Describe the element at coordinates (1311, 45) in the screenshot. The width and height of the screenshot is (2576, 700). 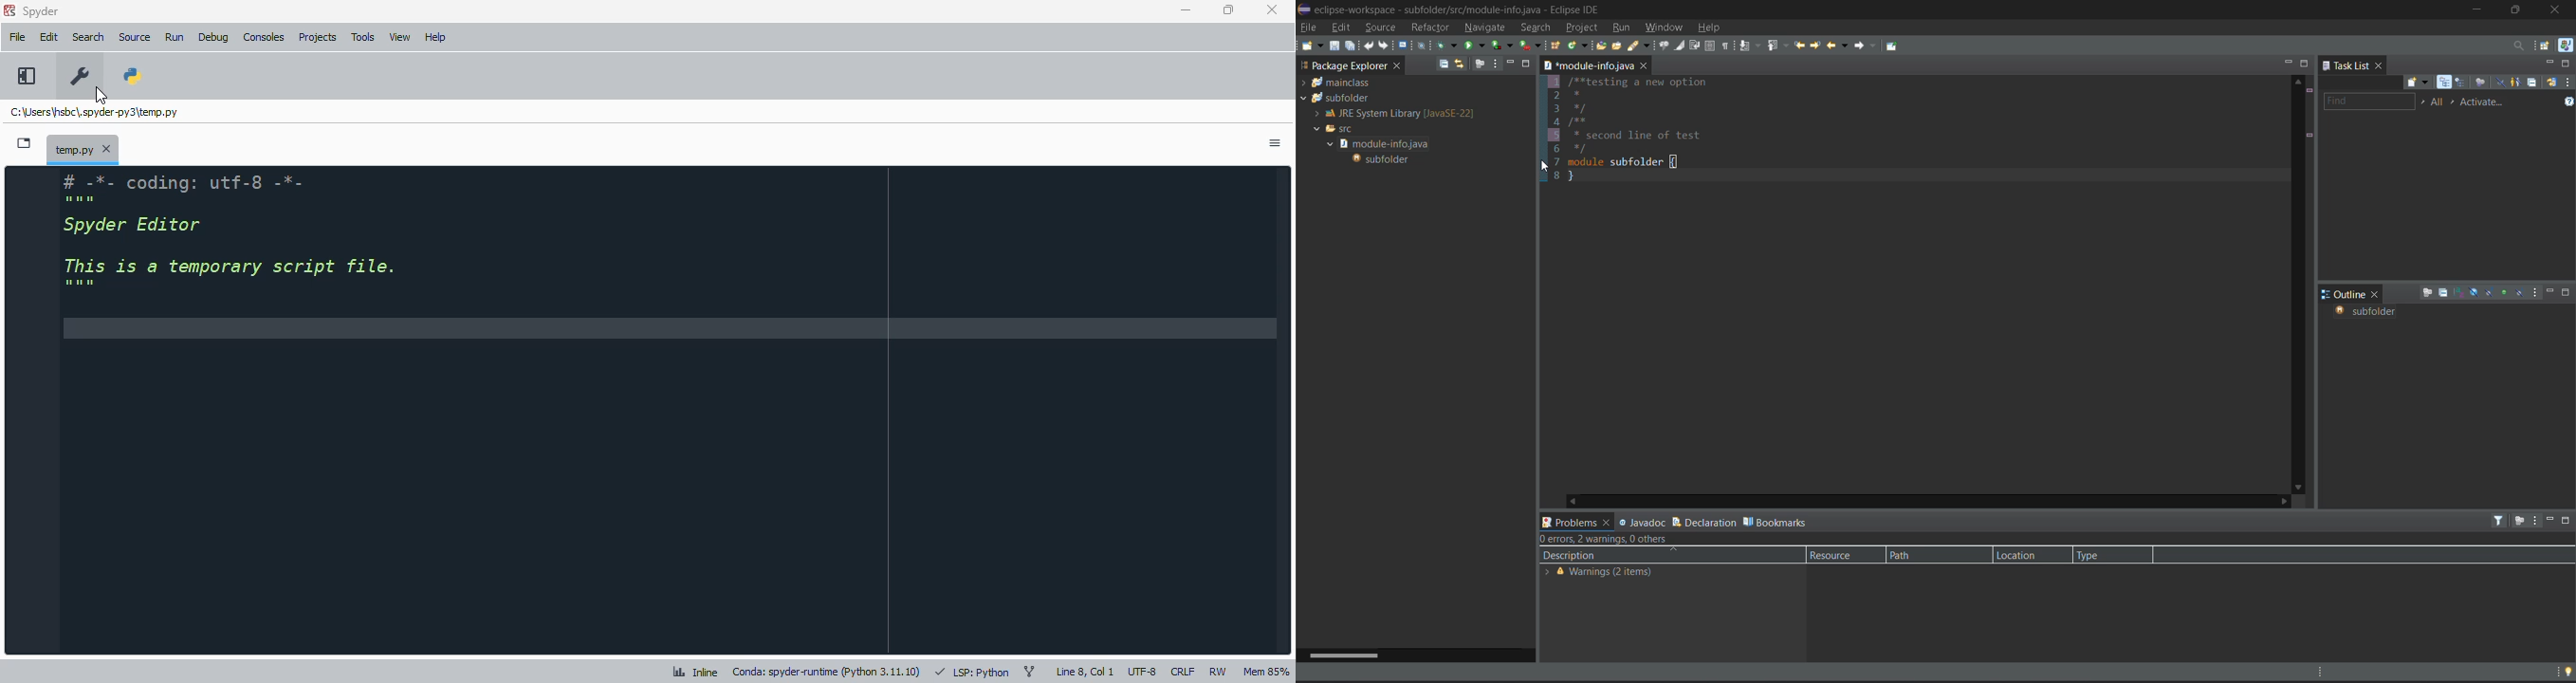
I see `new` at that location.